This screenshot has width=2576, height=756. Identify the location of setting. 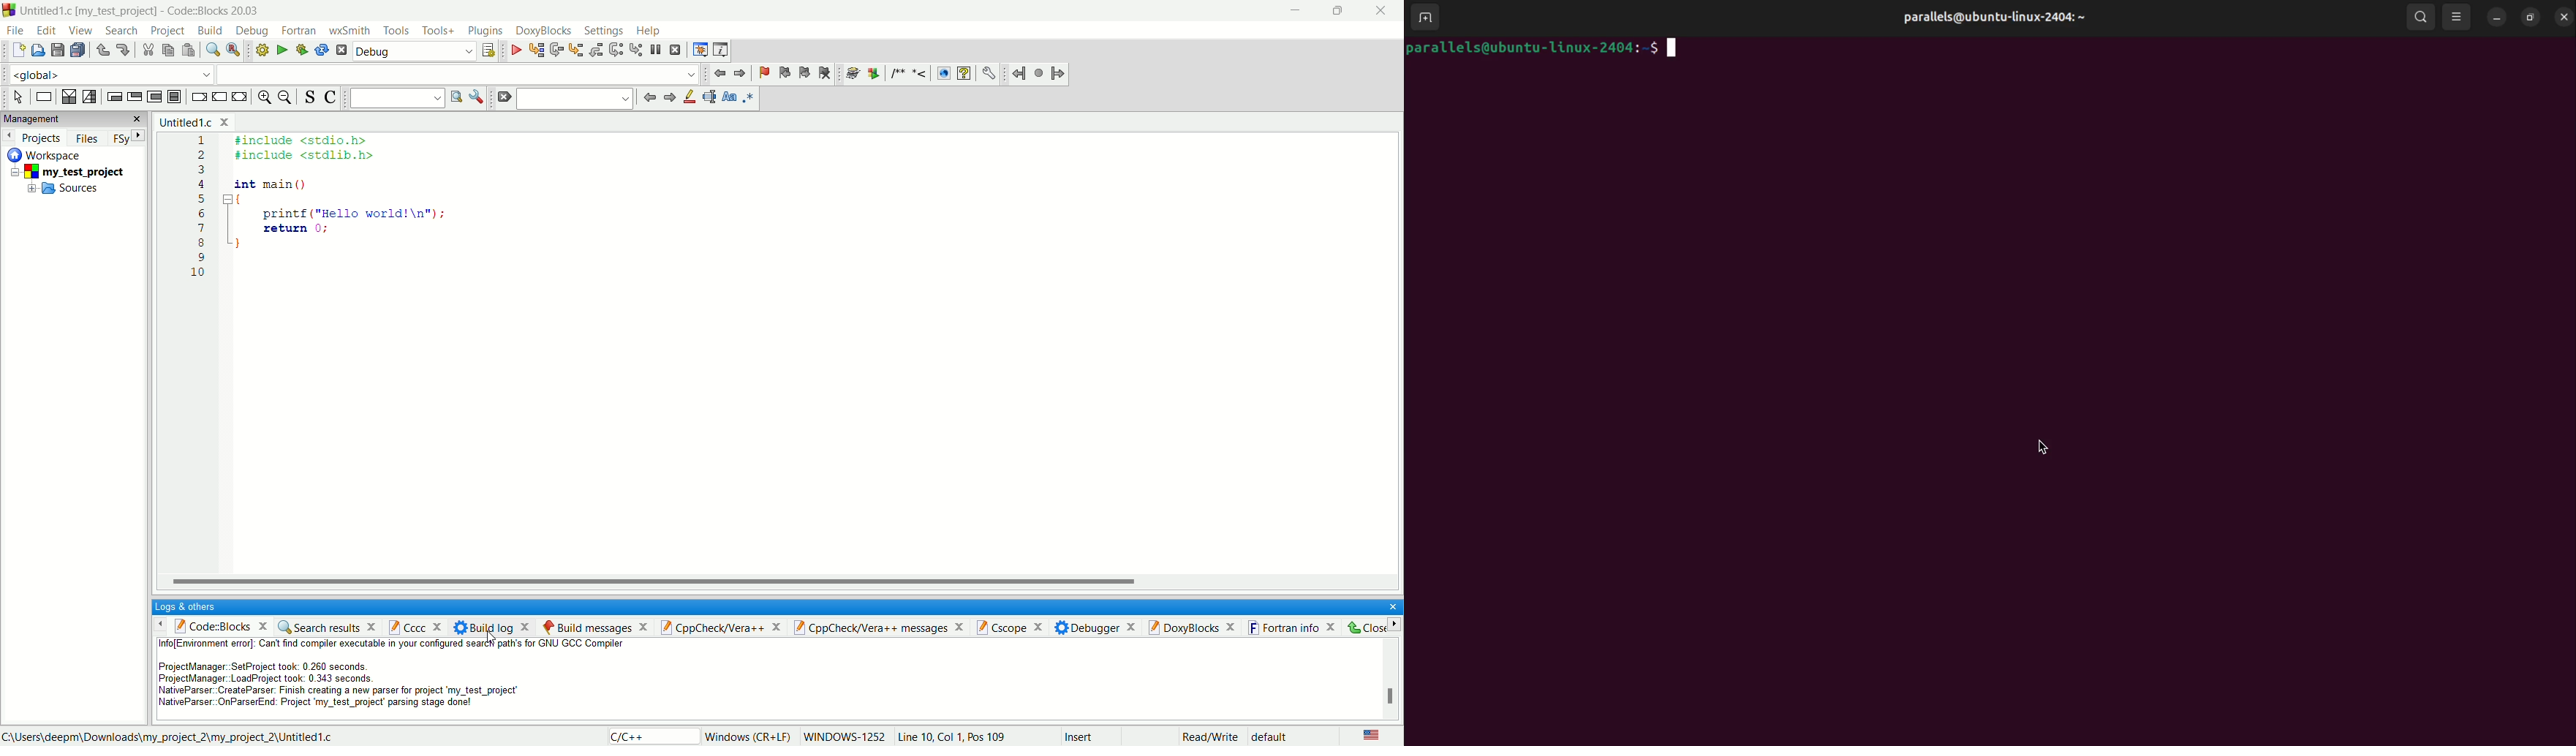
(605, 31).